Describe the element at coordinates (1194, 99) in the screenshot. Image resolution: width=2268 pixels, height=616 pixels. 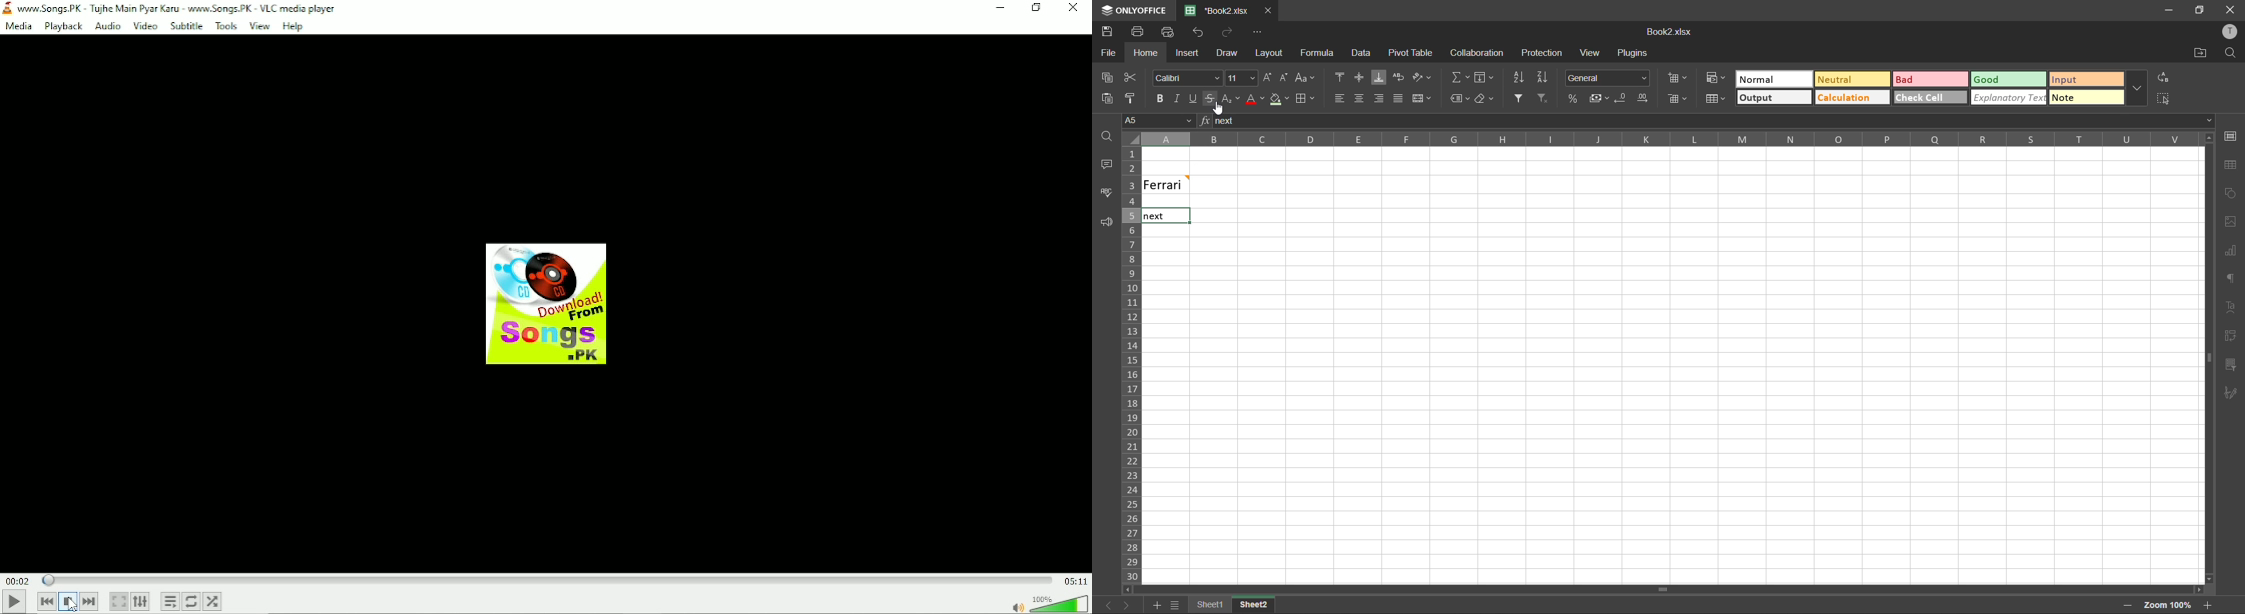
I see `underline` at that location.